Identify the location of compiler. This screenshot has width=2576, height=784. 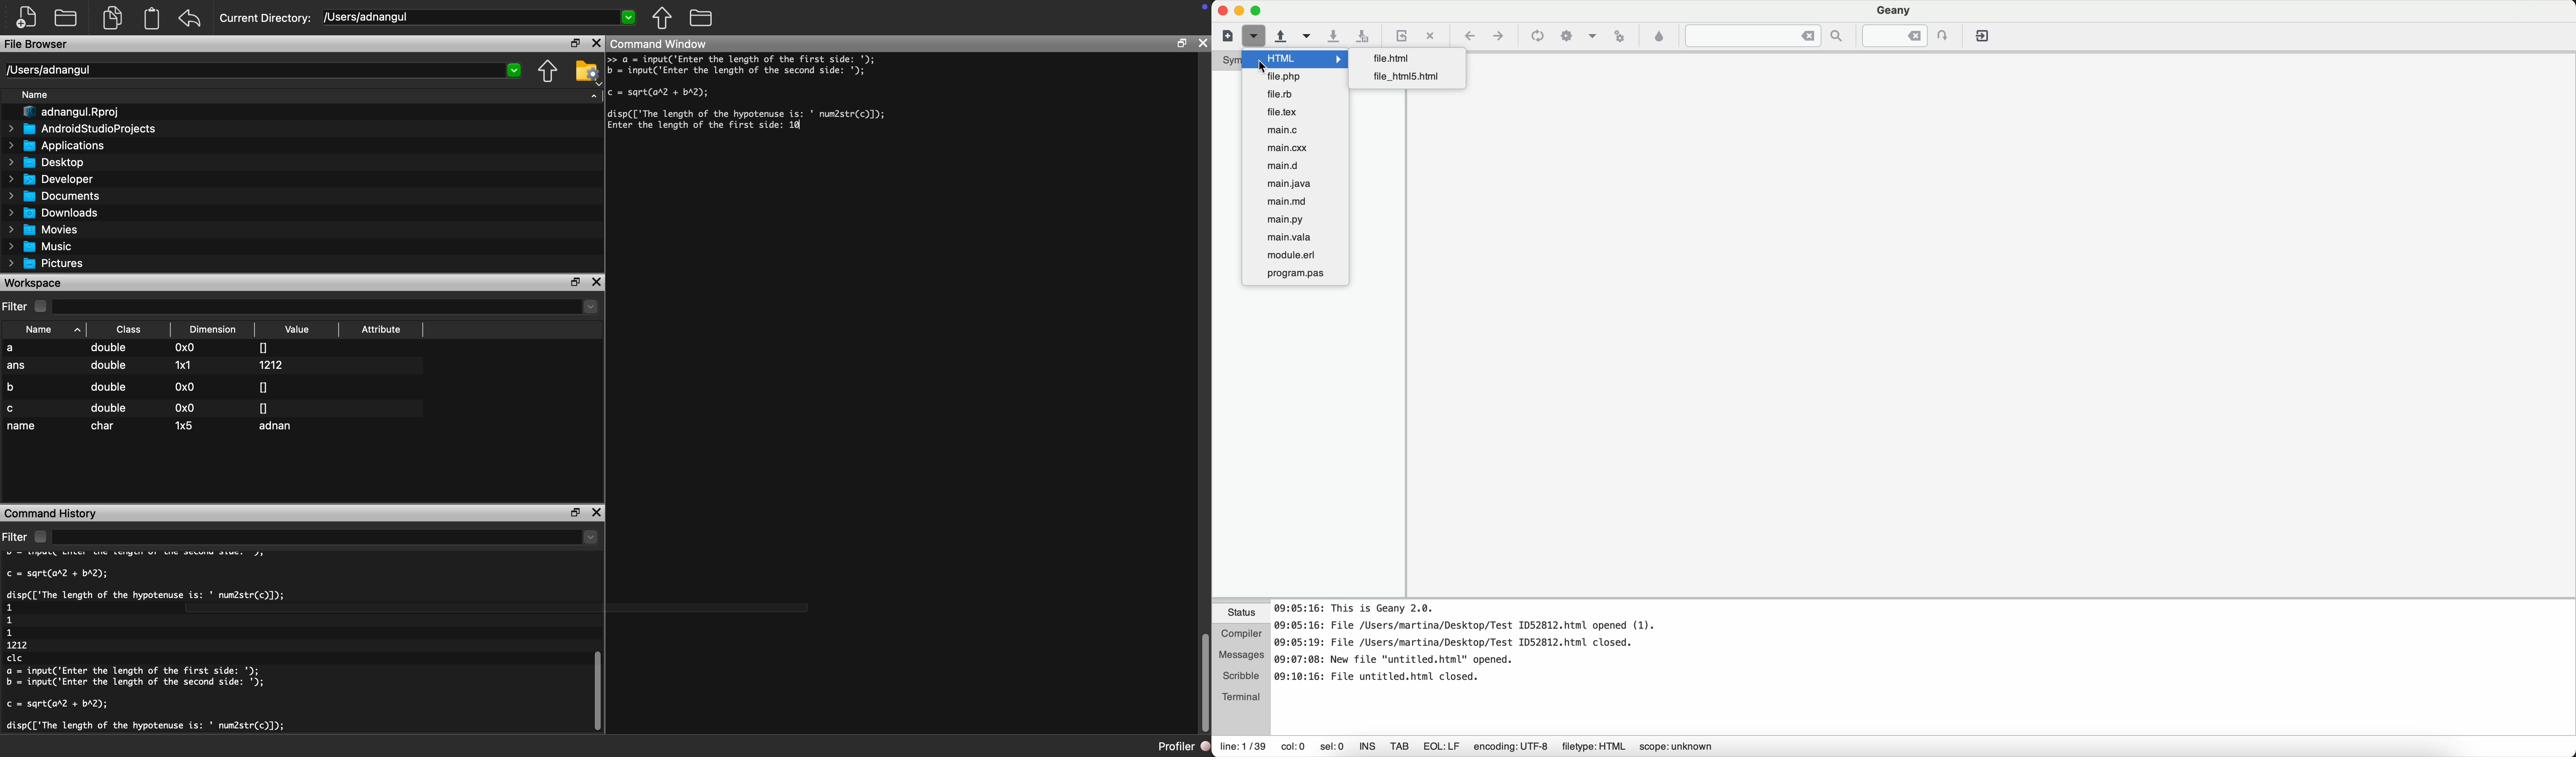
(1239, 634).